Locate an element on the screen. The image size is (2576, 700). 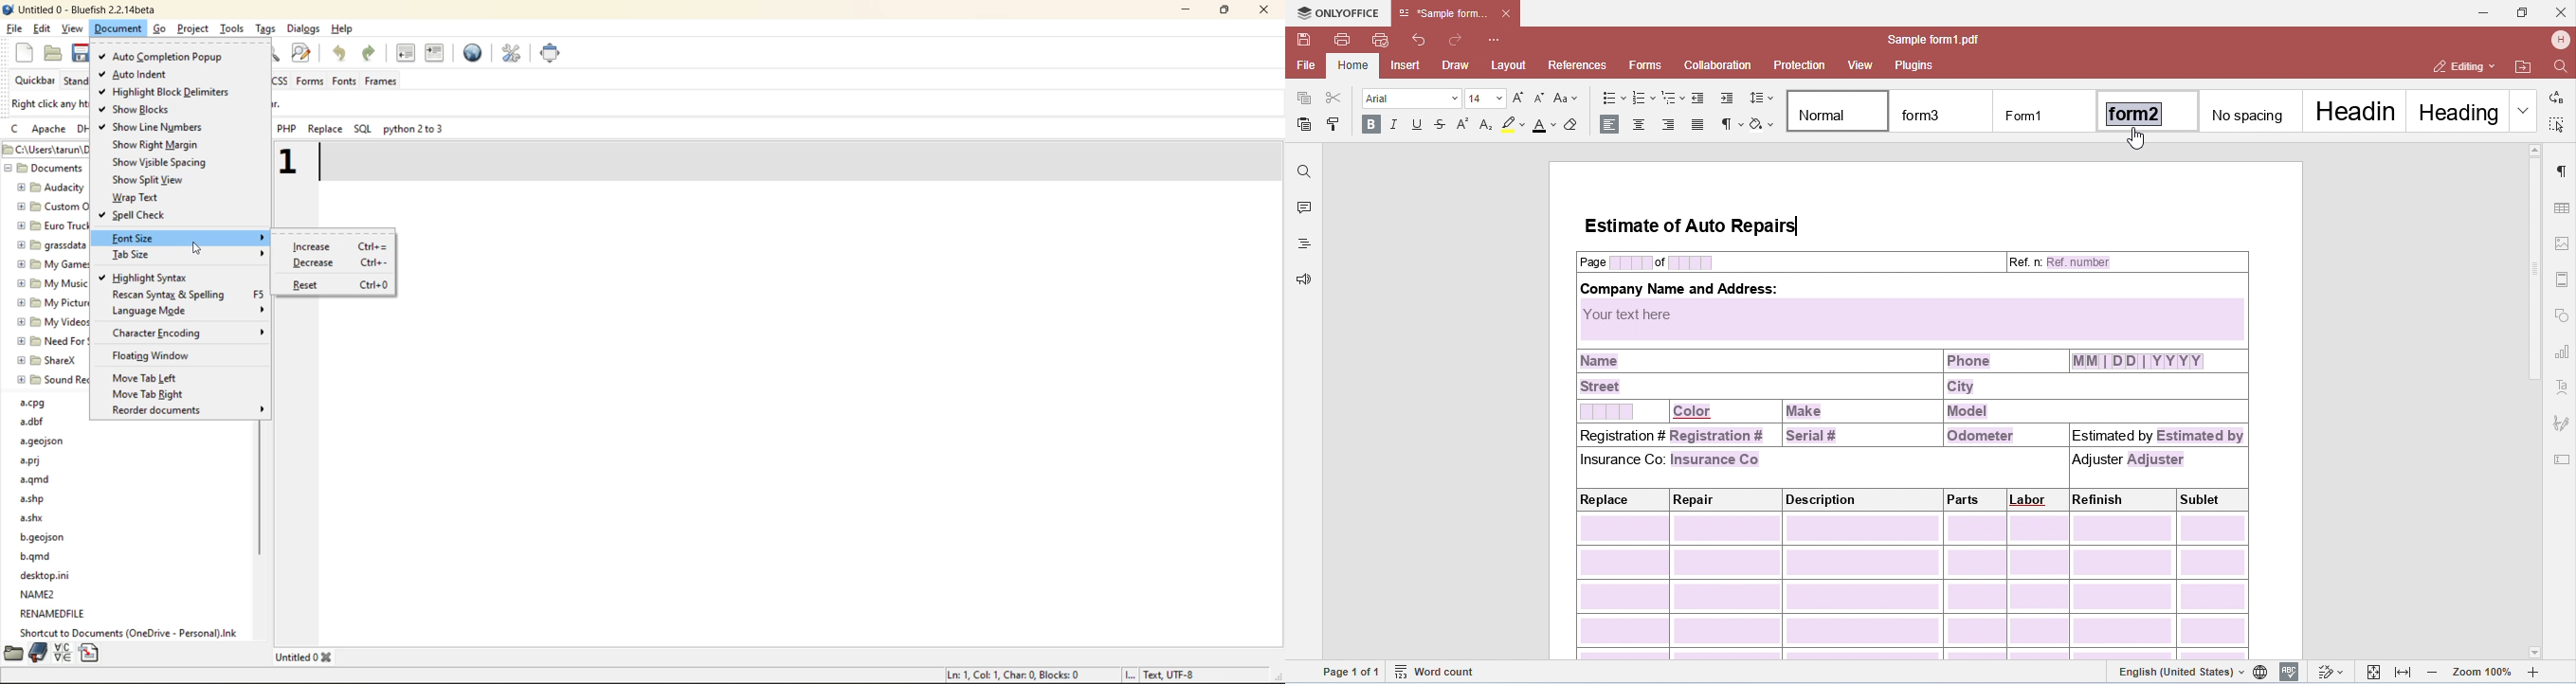
show right margin is located at coordinates (161, 145).